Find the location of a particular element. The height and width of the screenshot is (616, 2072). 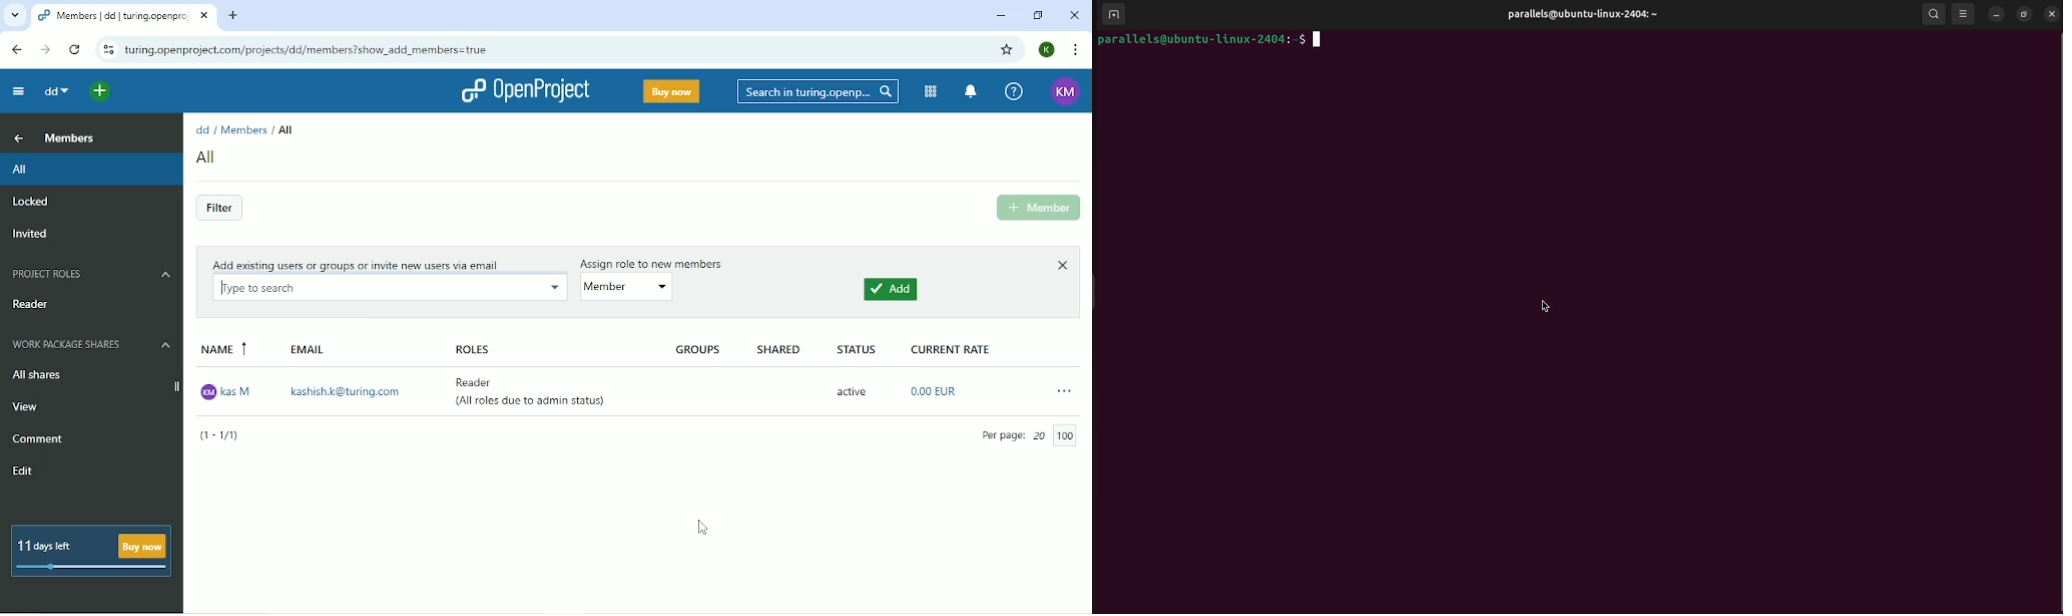

11 days left Buy now is located at coordinates (92, 552).